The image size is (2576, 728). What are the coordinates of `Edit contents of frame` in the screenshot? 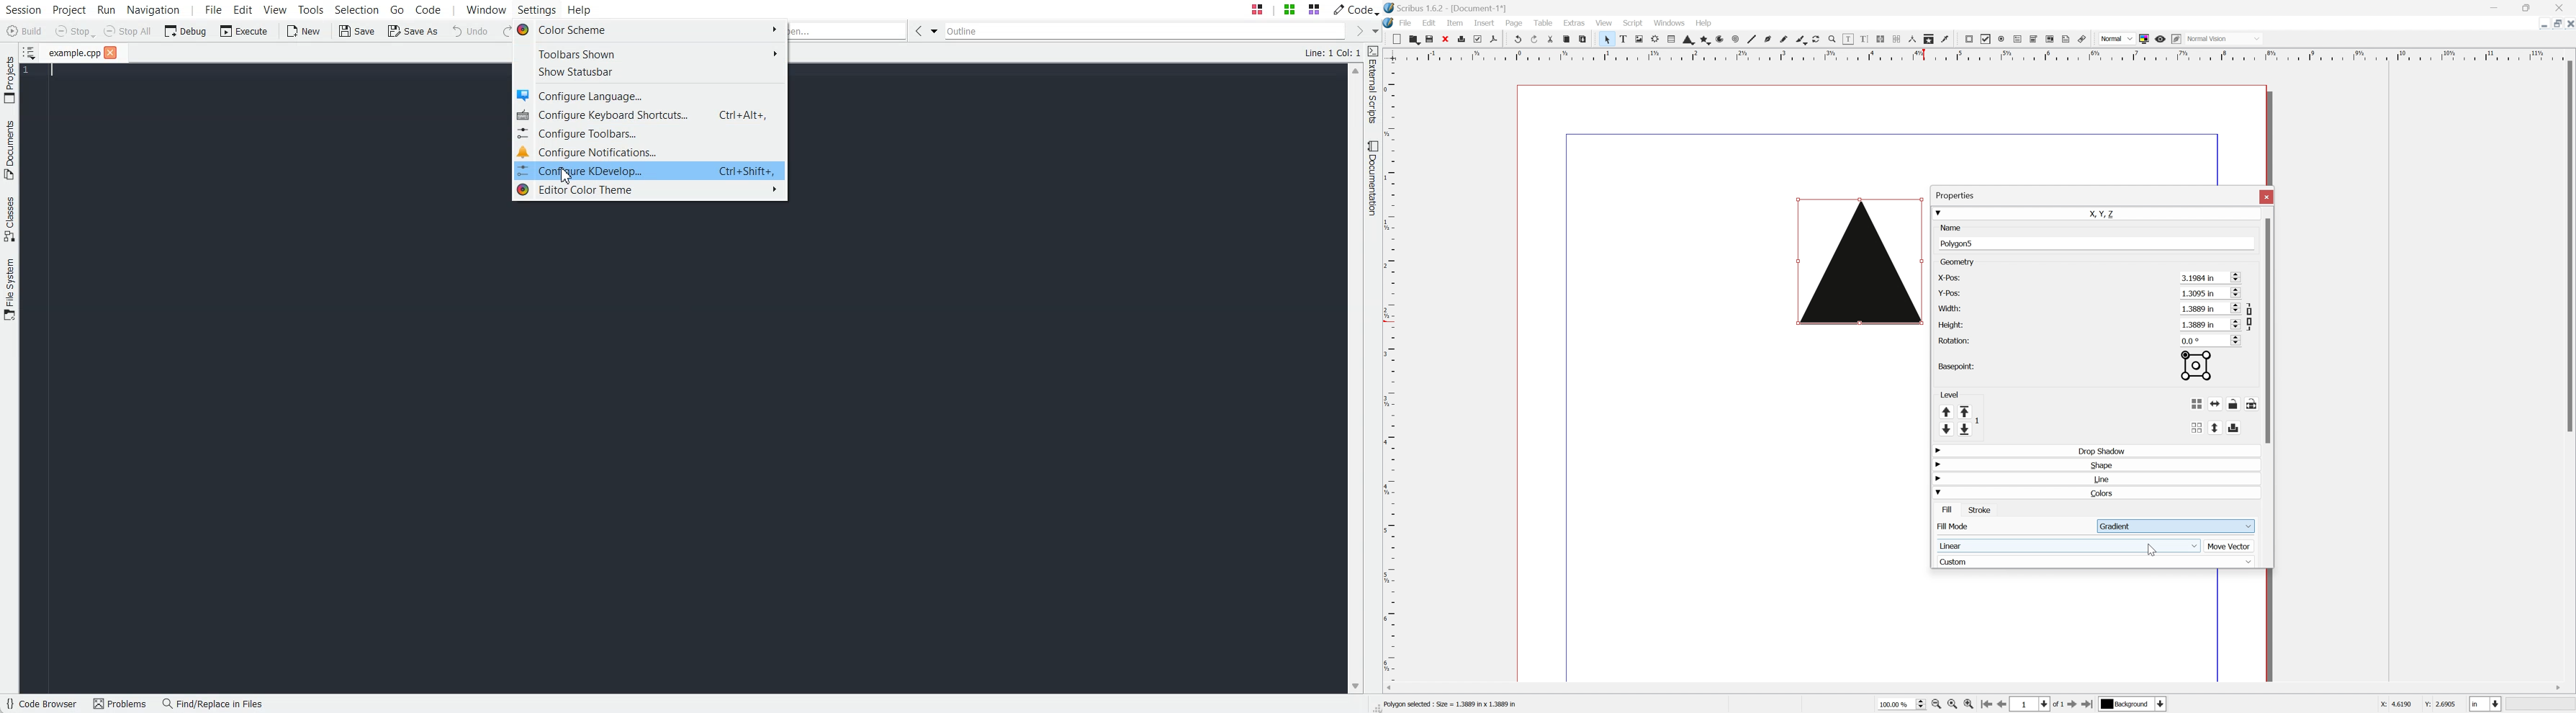 It's located at (1847, 39).